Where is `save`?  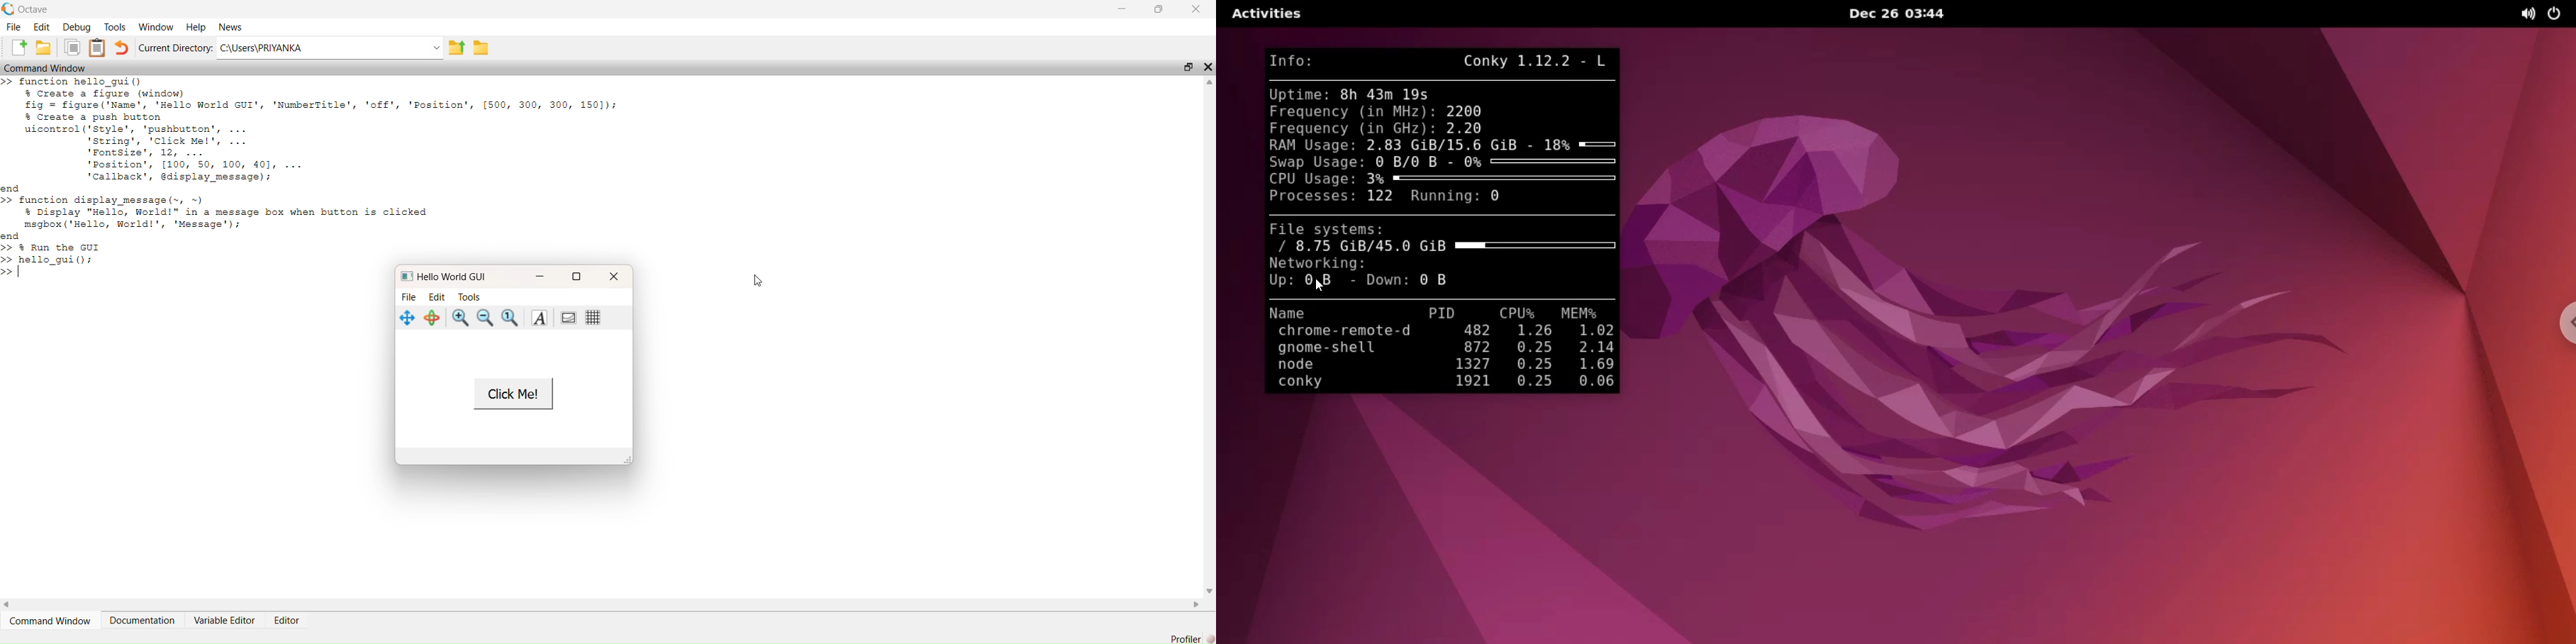
save is located at coordinates (483, 48).